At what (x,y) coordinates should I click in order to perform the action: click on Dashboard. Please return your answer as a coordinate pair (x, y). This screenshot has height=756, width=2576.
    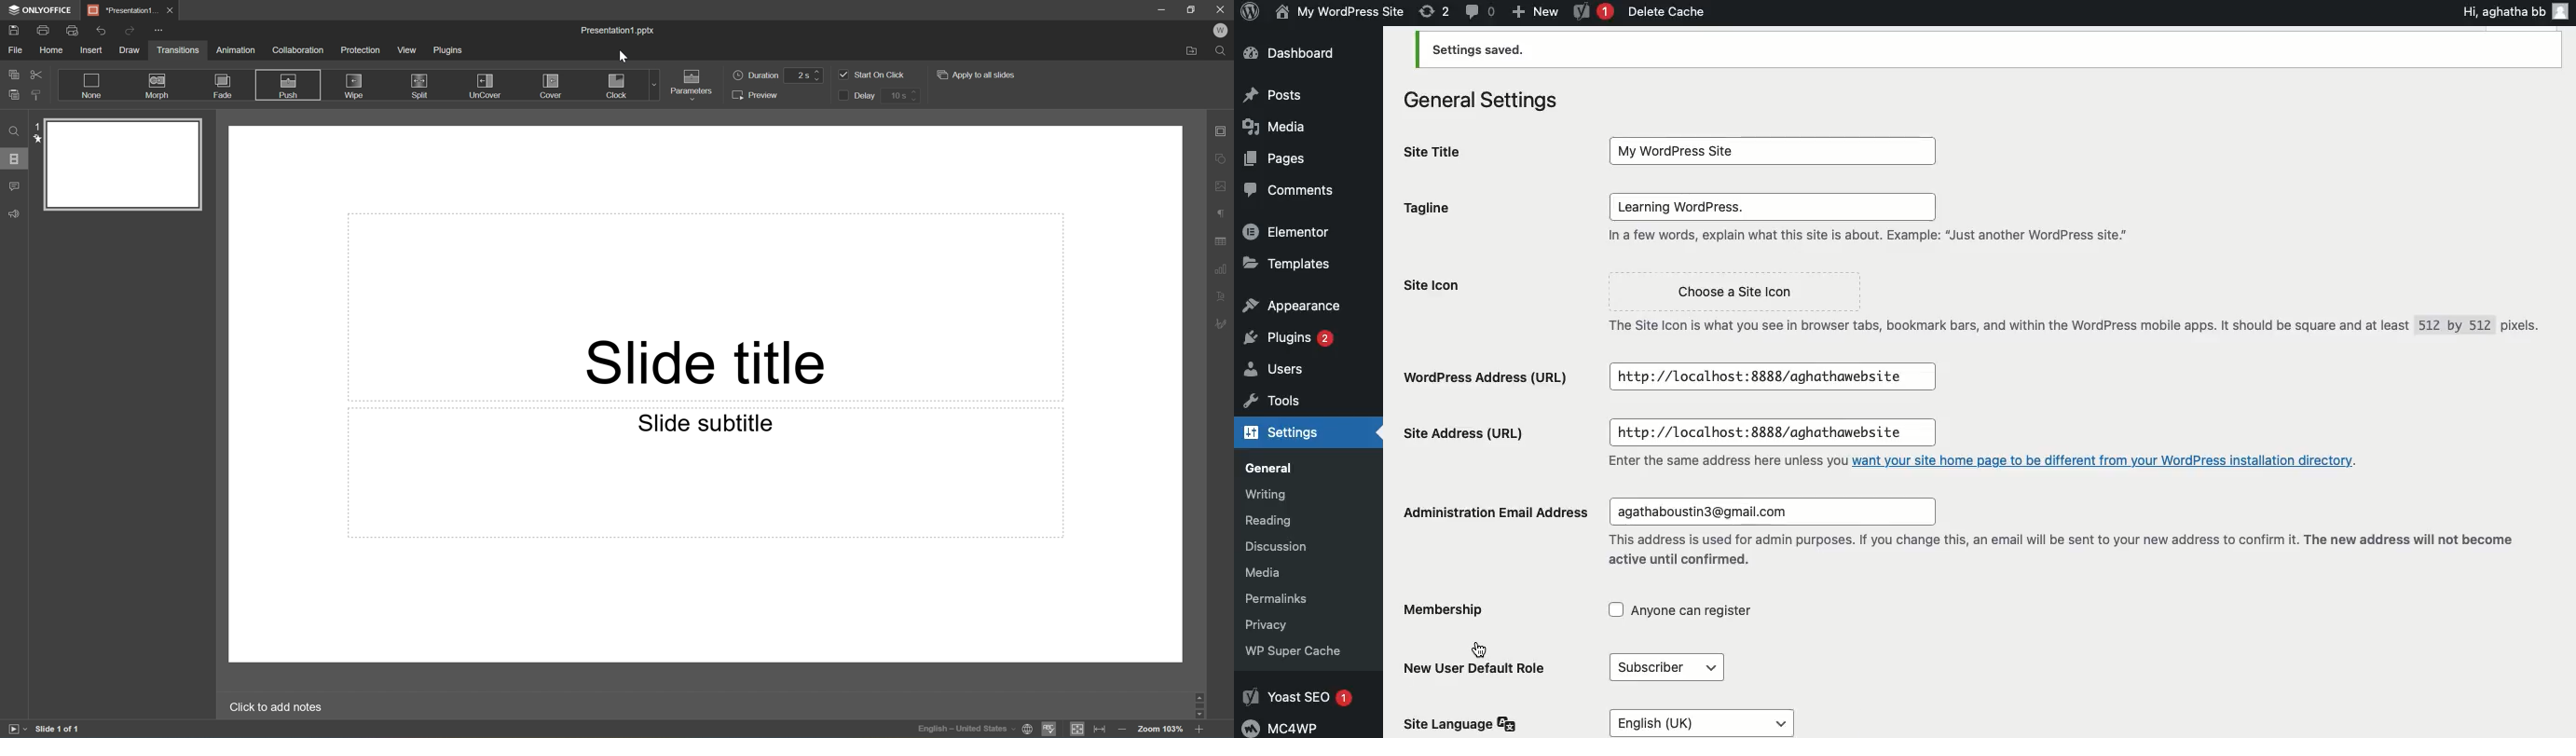
    Looking at the image, I should click on (1295, 54).